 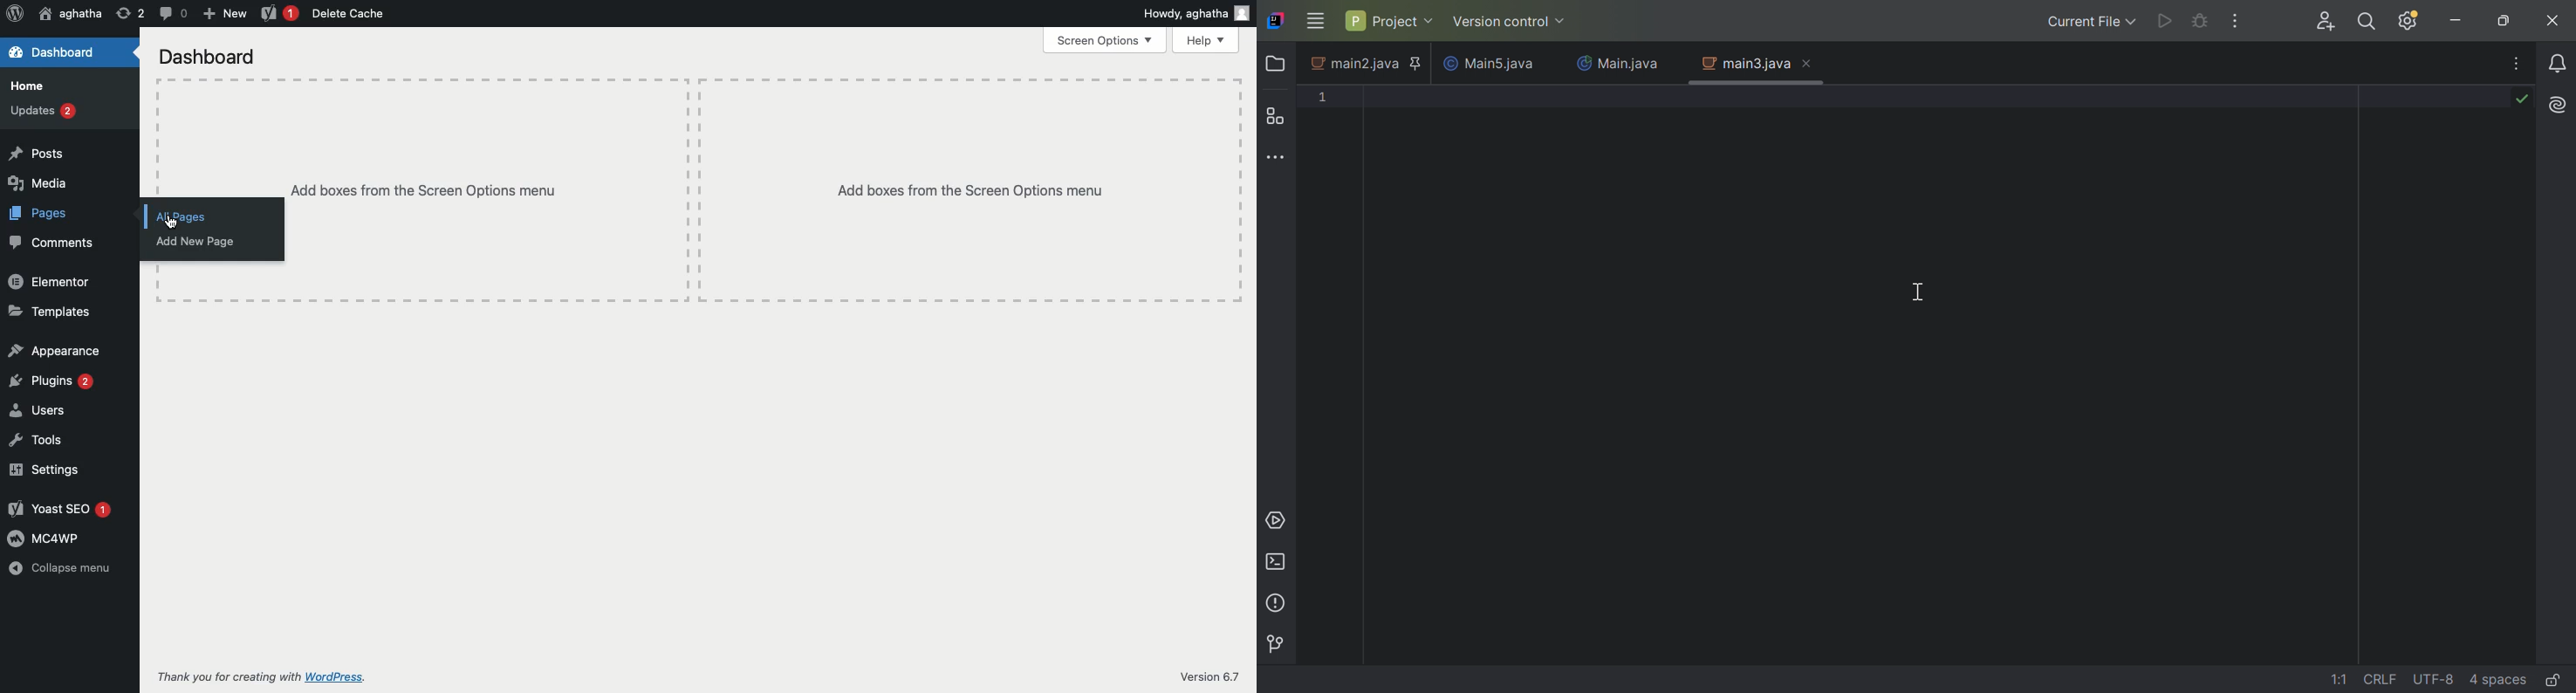 What do you see at coordinates (70, 14) in the screenshot?
I see `User` at bounding box center [70, 14].